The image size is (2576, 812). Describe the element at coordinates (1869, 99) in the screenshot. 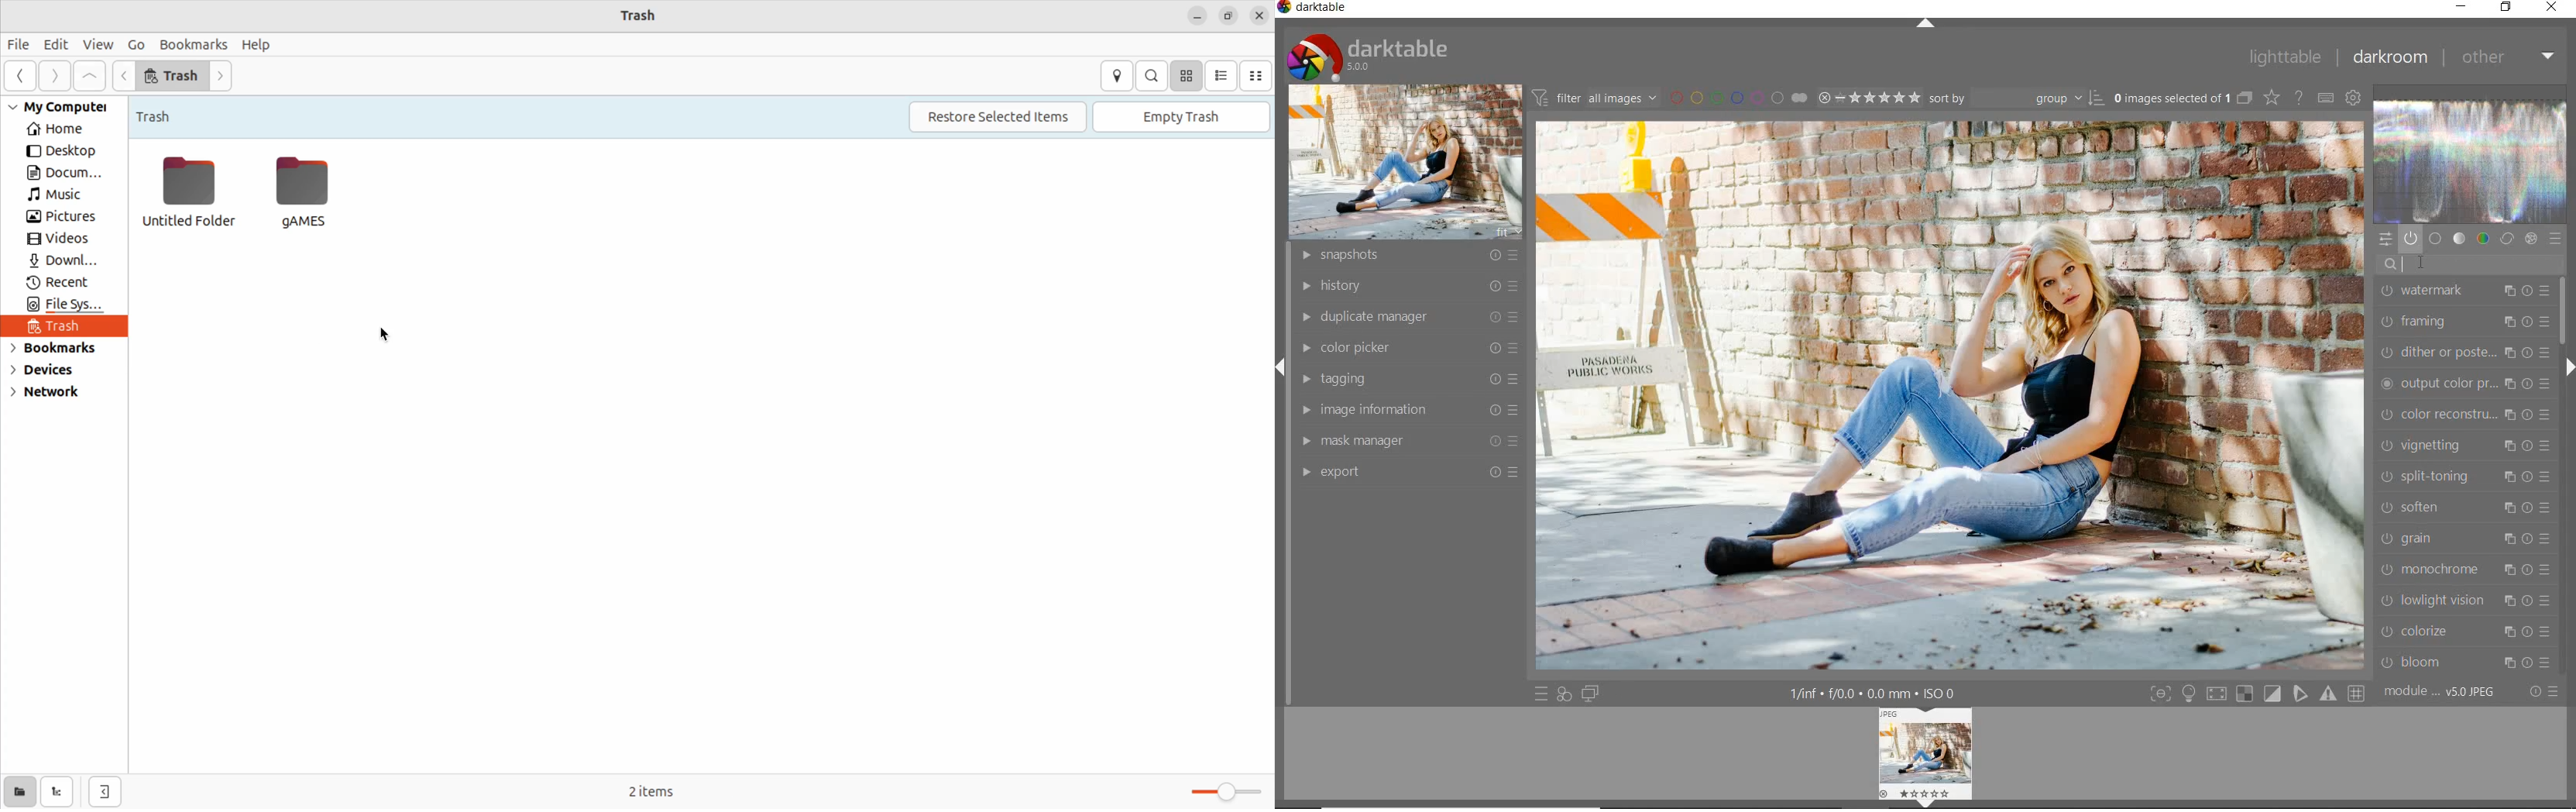

I see `selected Image range rating` at that location.